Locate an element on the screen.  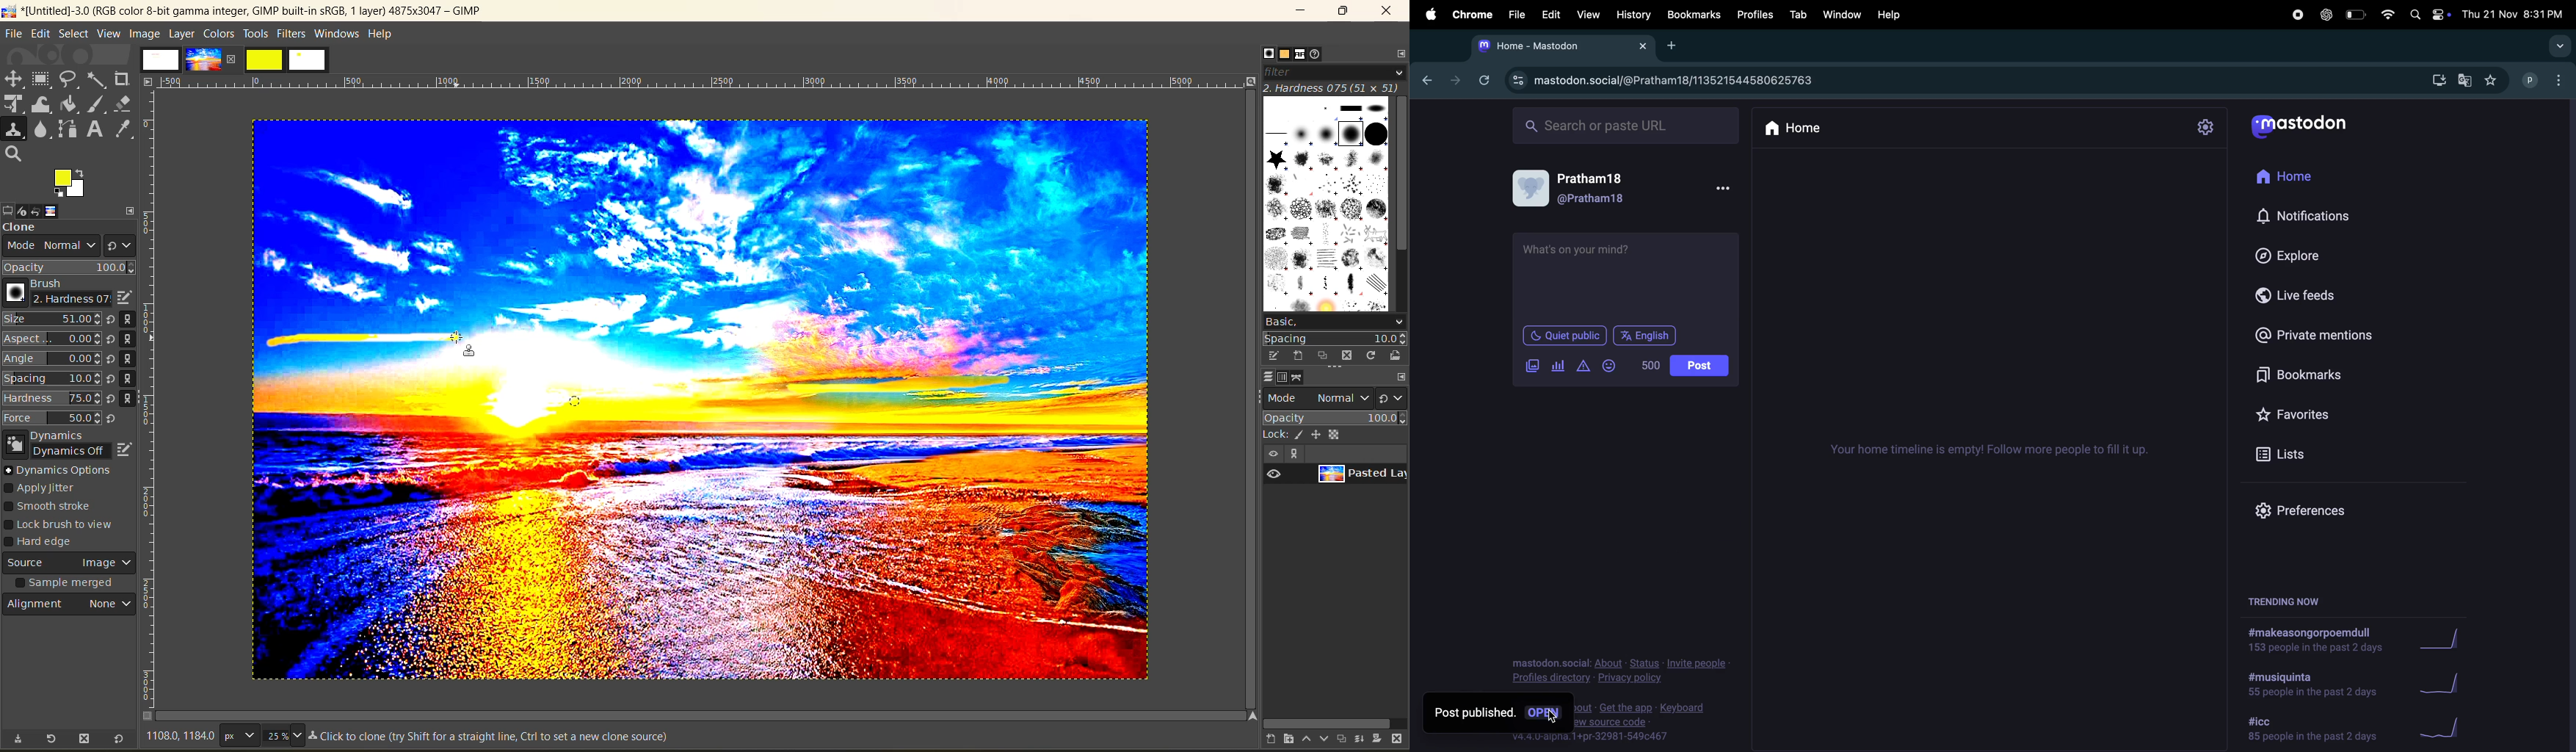
create a layer is located at coordinates (1339, 740).